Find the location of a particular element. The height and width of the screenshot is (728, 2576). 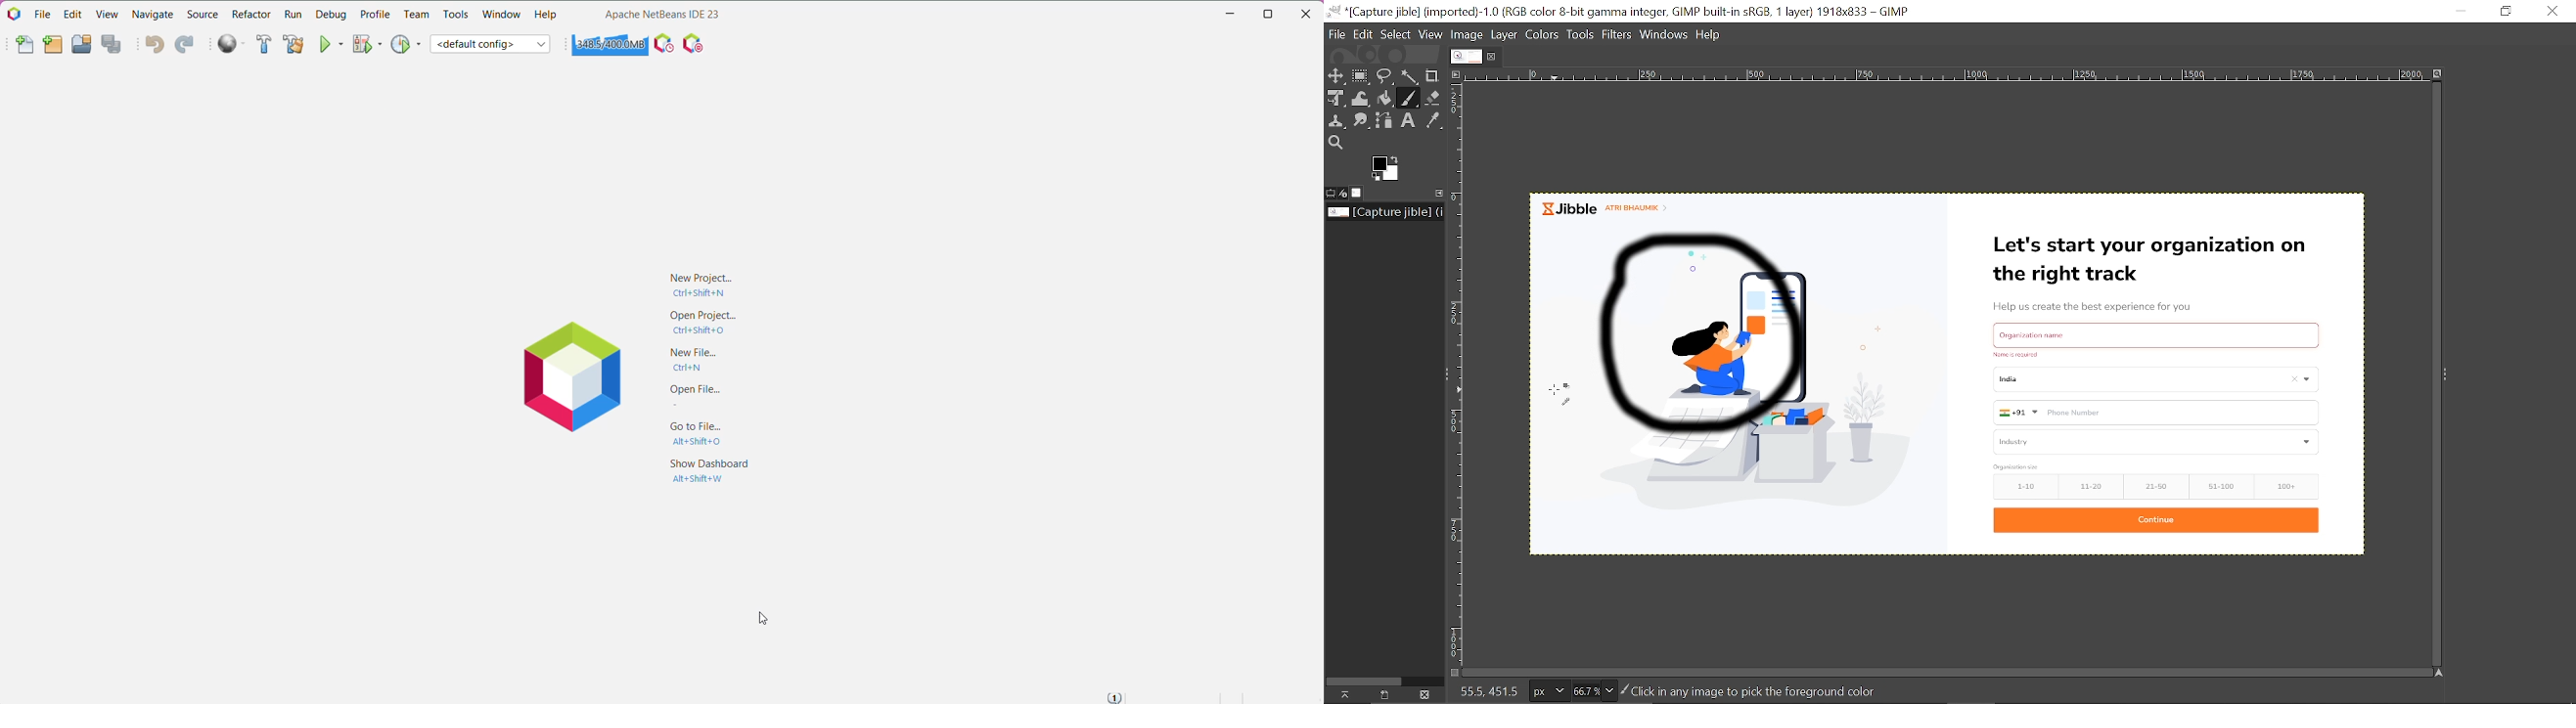

Zoom images when window size changes is located at coordinates (2438, 72).